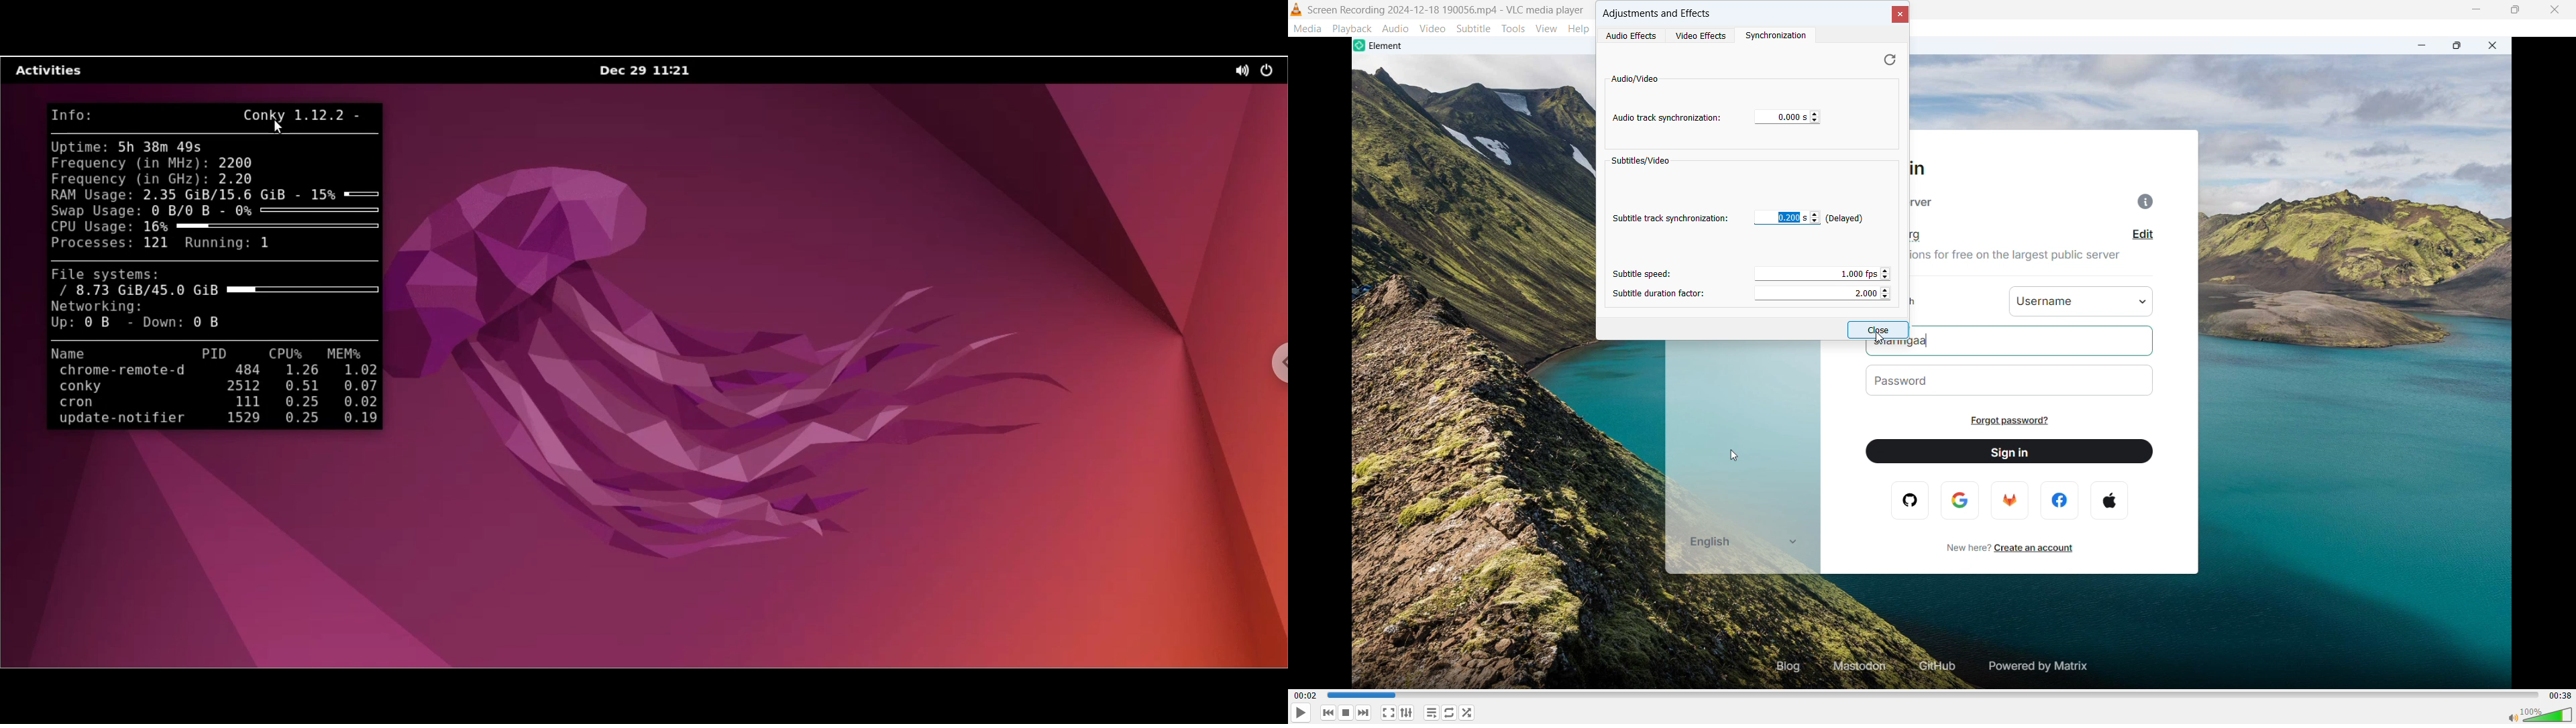 This screenshot has width=2576, height=728. I want to click on synchronization, so click(1774, 36).